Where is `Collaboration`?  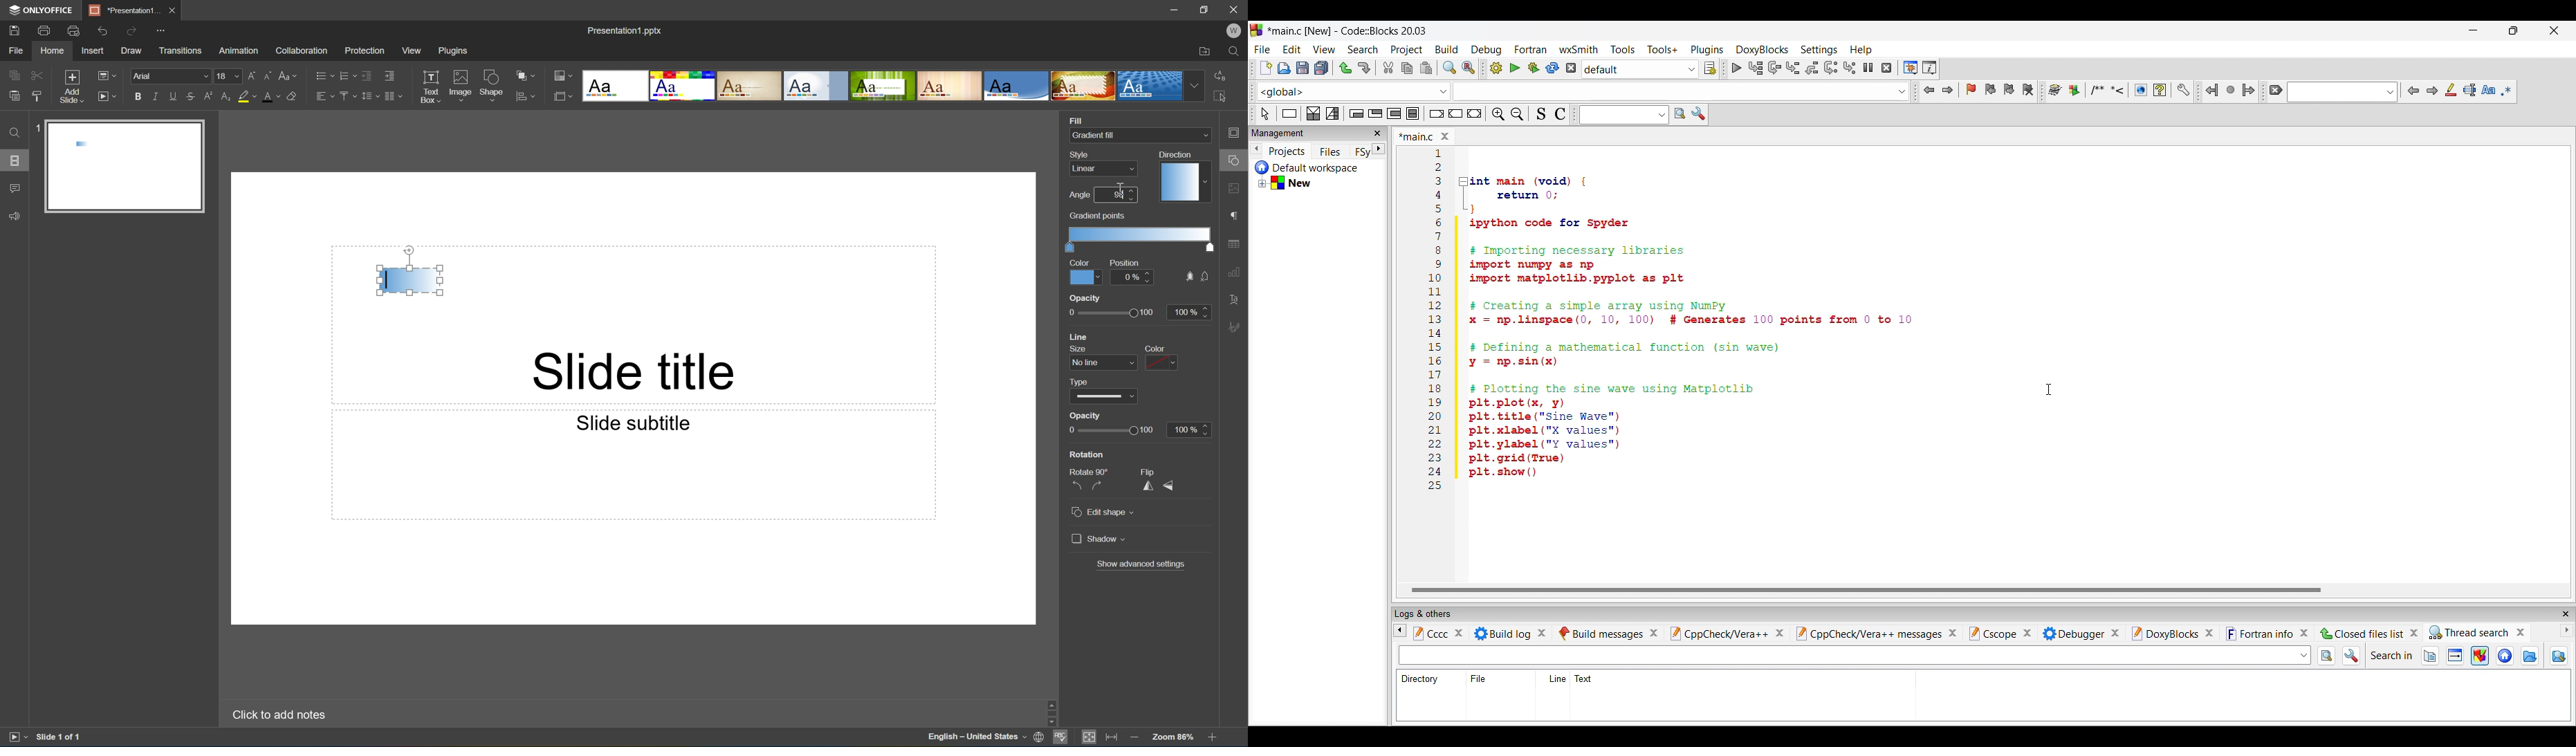
Collaboration is located at coordinates (300, 50).